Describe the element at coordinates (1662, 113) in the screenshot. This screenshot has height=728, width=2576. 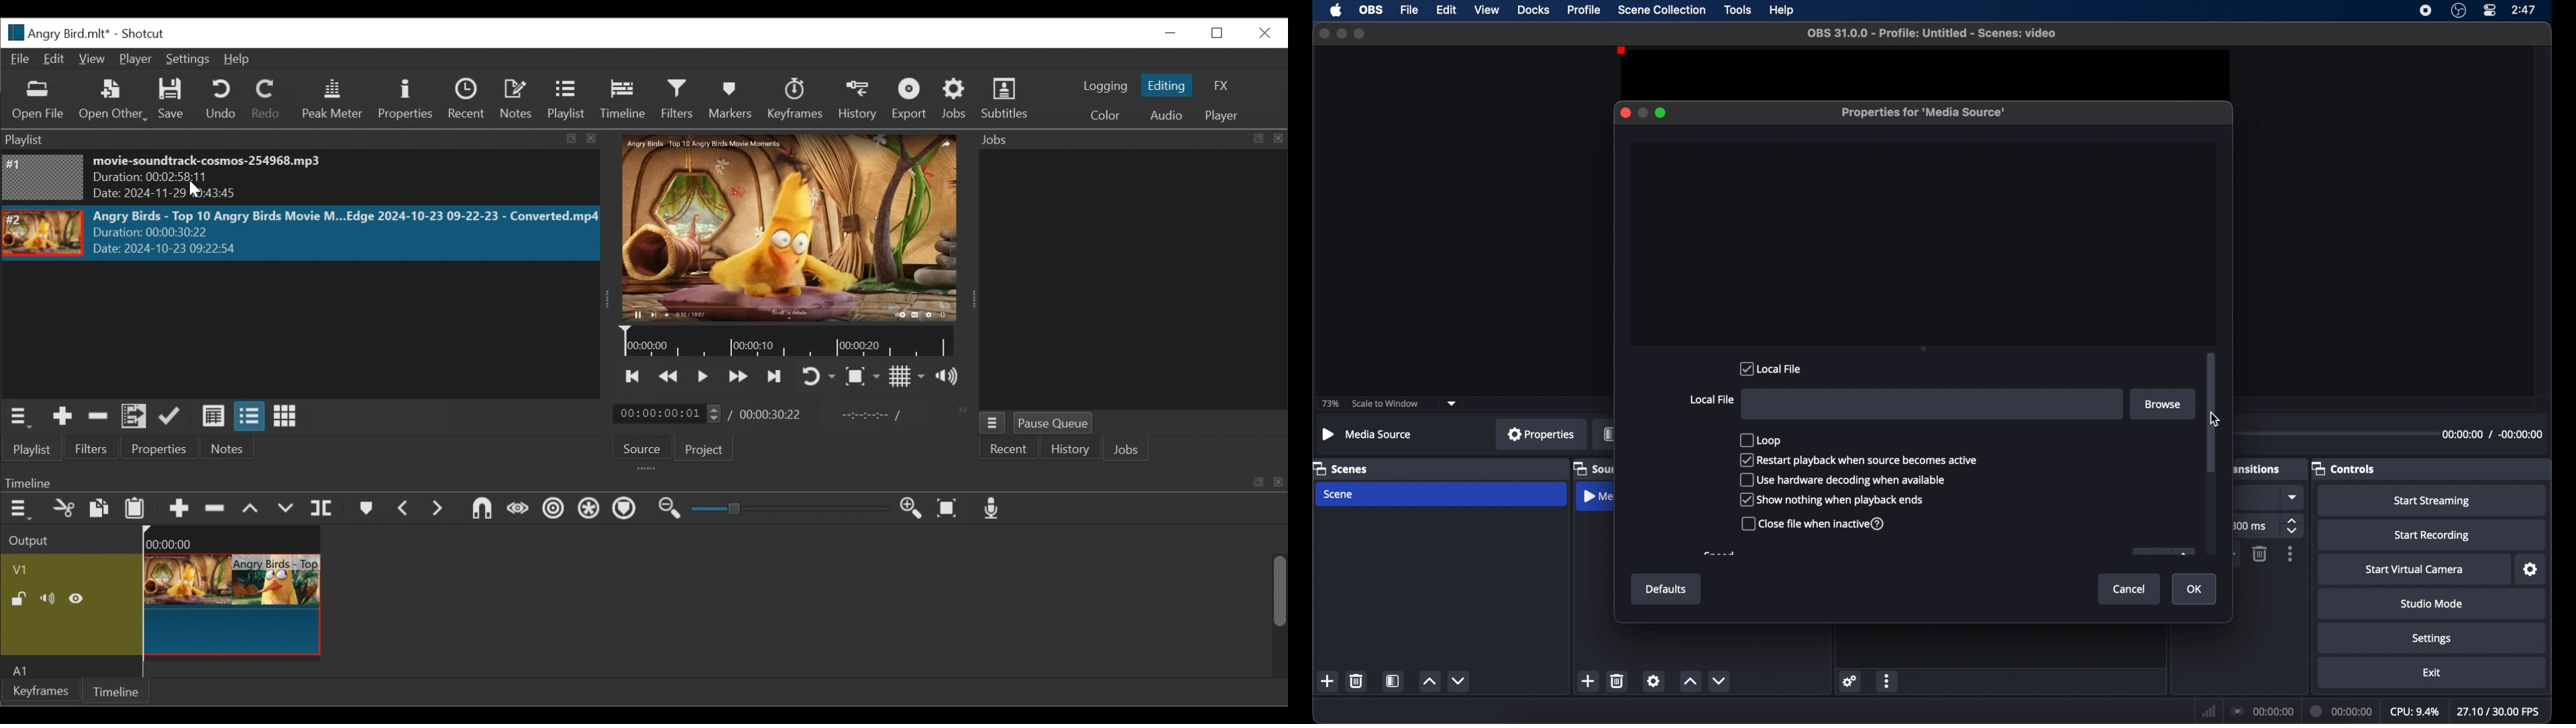
I see `maximize` at that location.